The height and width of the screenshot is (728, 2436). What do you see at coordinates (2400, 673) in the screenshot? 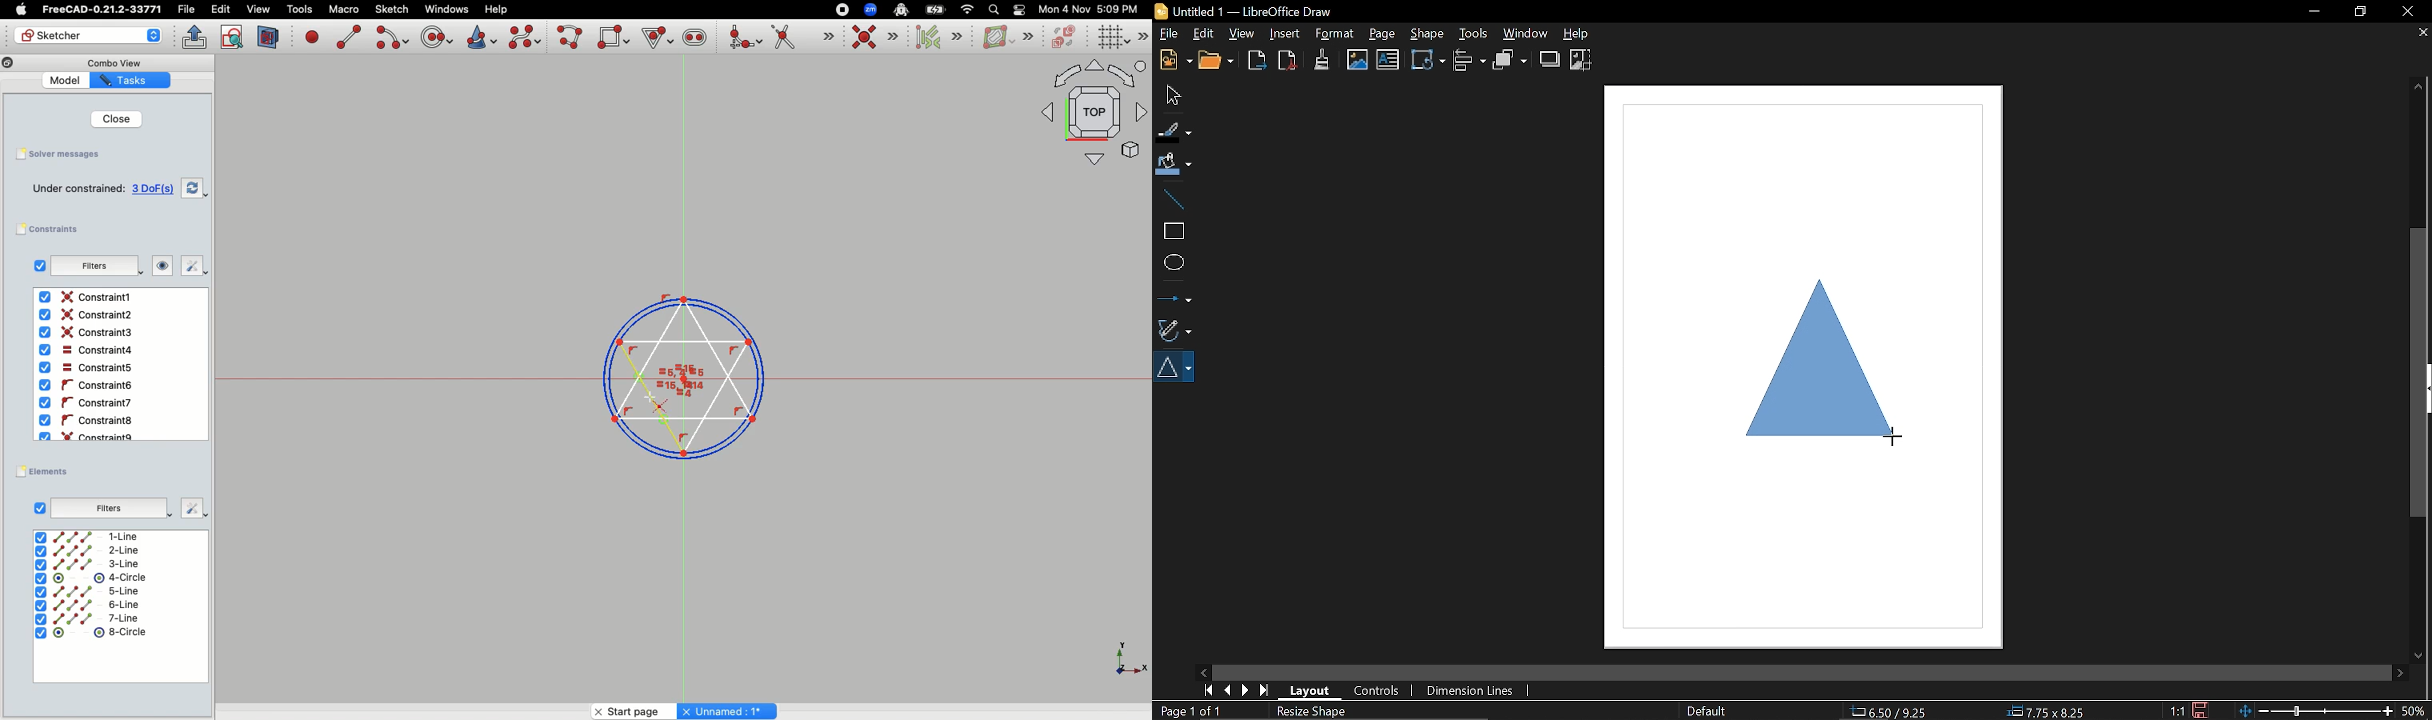
I see `Move right` at bounding box center [2400, 673].